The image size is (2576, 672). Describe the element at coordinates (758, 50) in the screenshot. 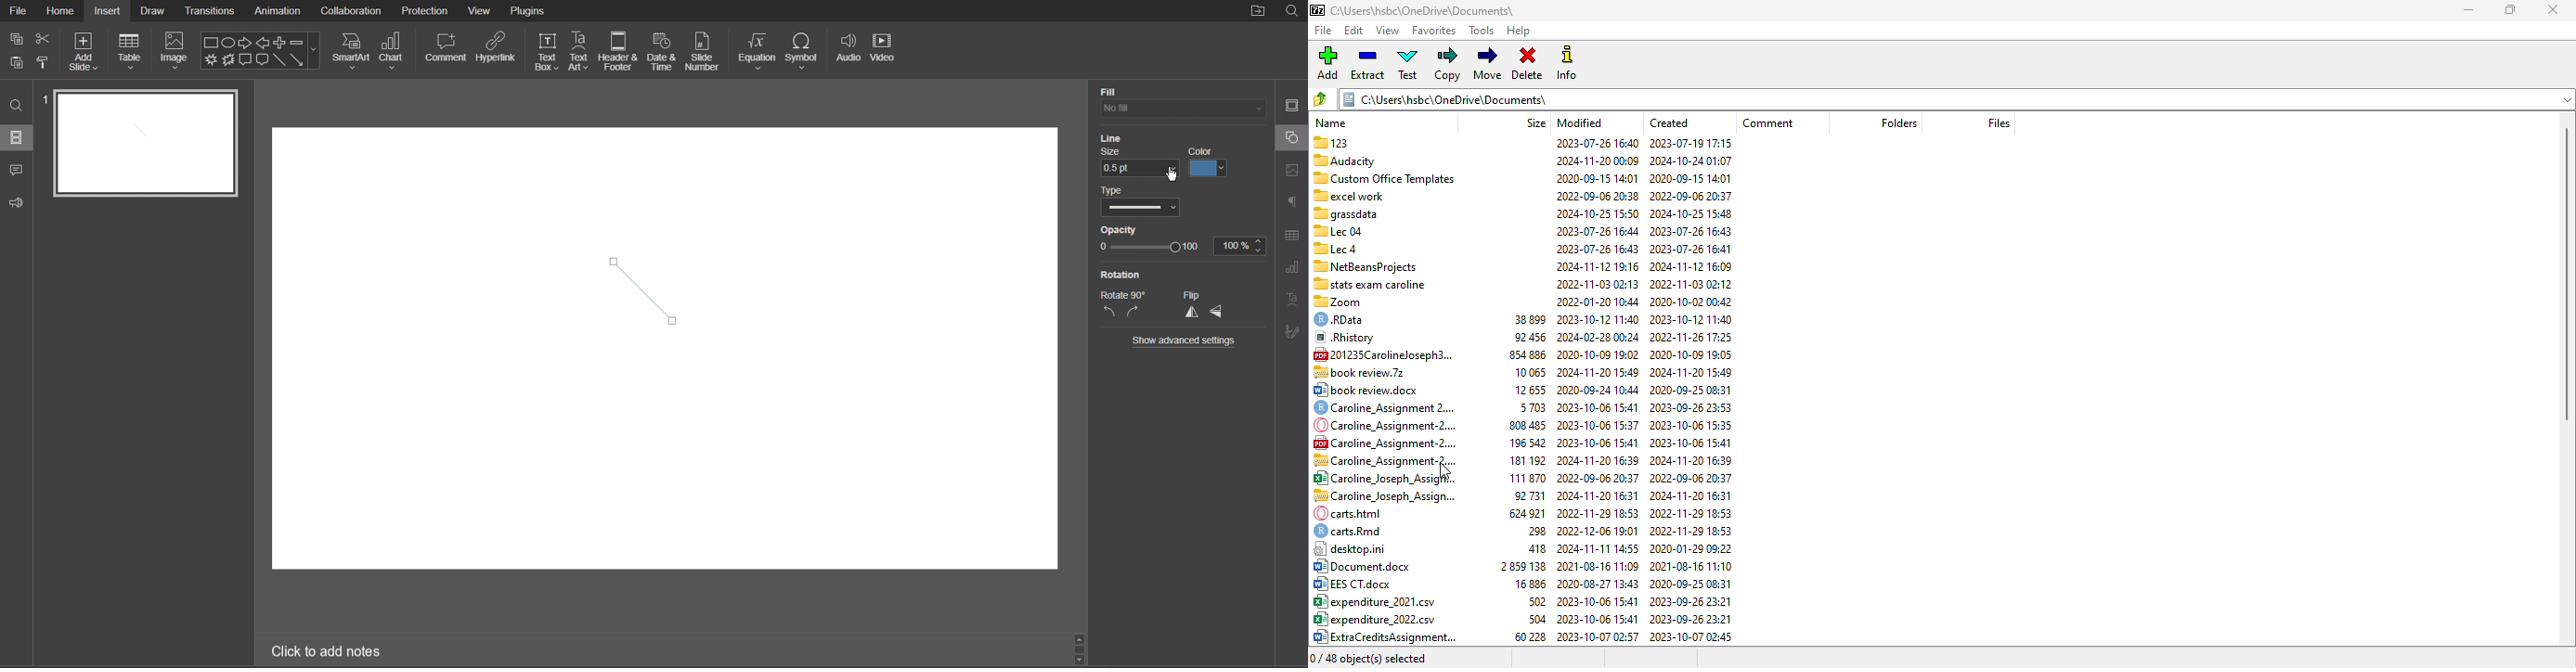

I see `Equation` at that location.